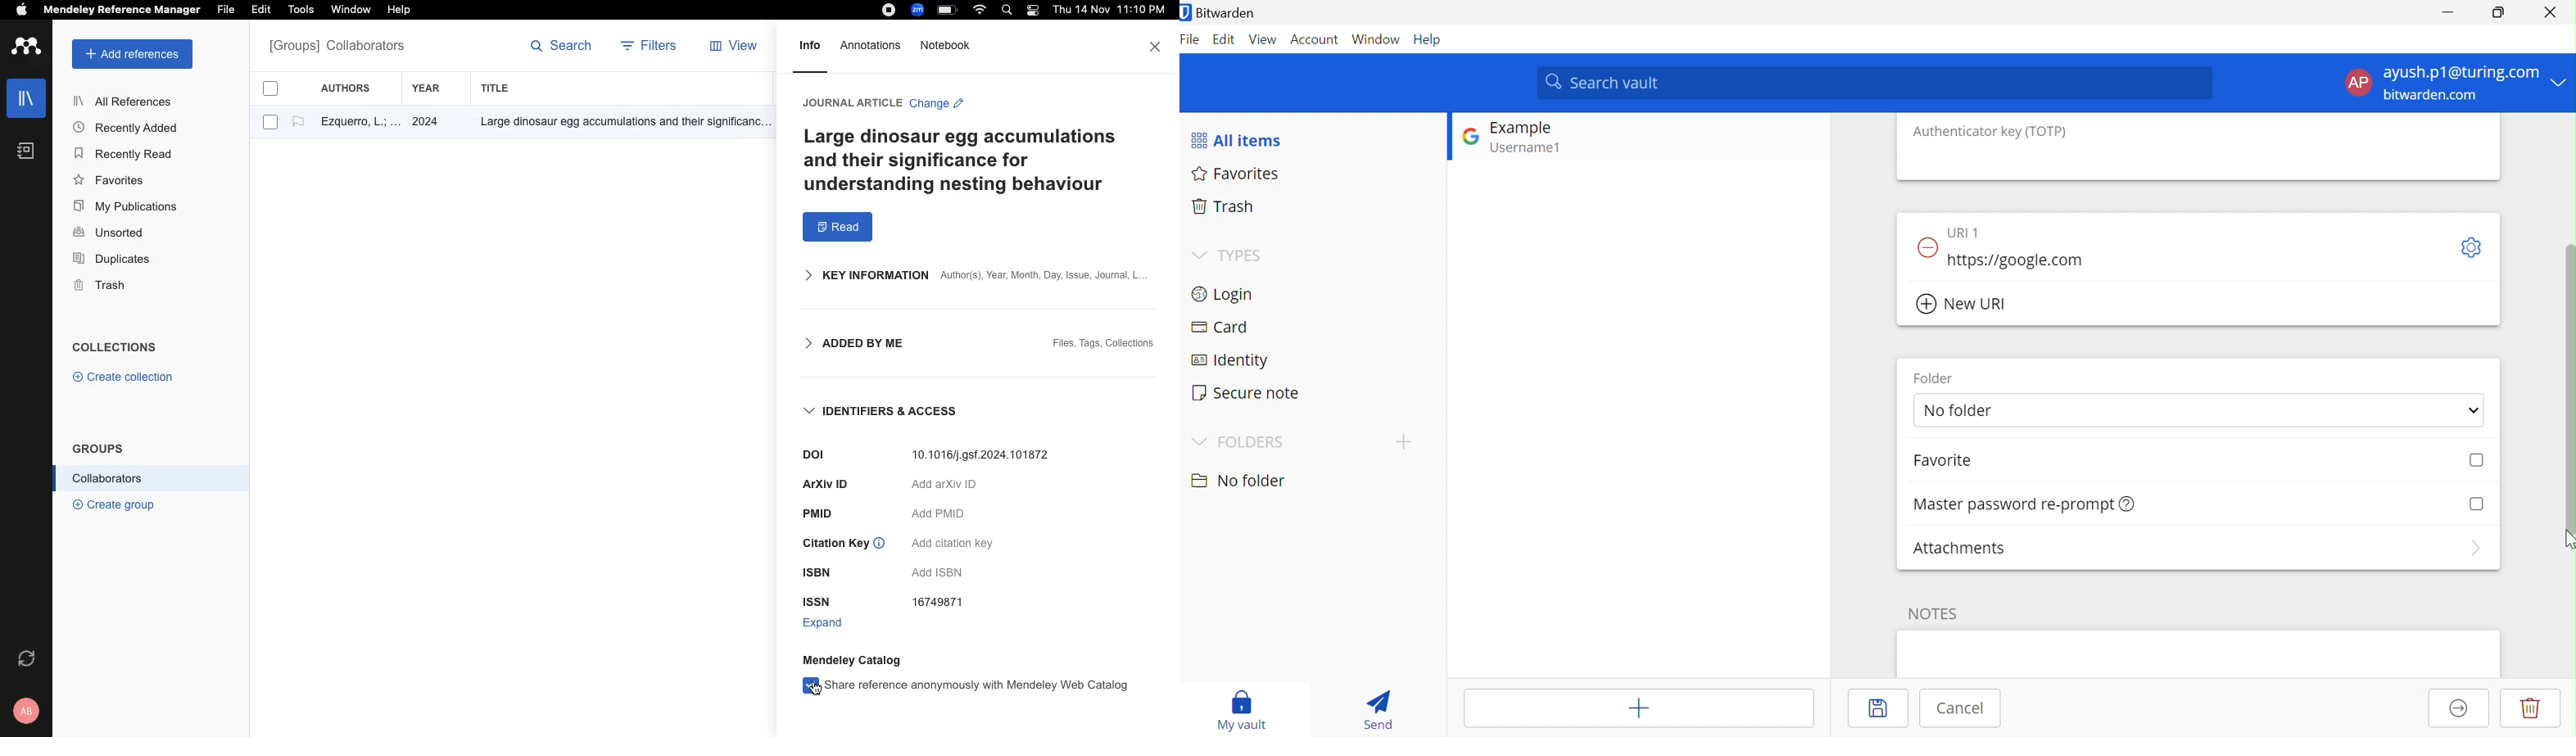 Image resolution: width=2576 pixels, height=756 pixels. What do you see at coordinates (1960, 548) in the screenshot?
I see `Attachments` at bounding box center [1960, 548].